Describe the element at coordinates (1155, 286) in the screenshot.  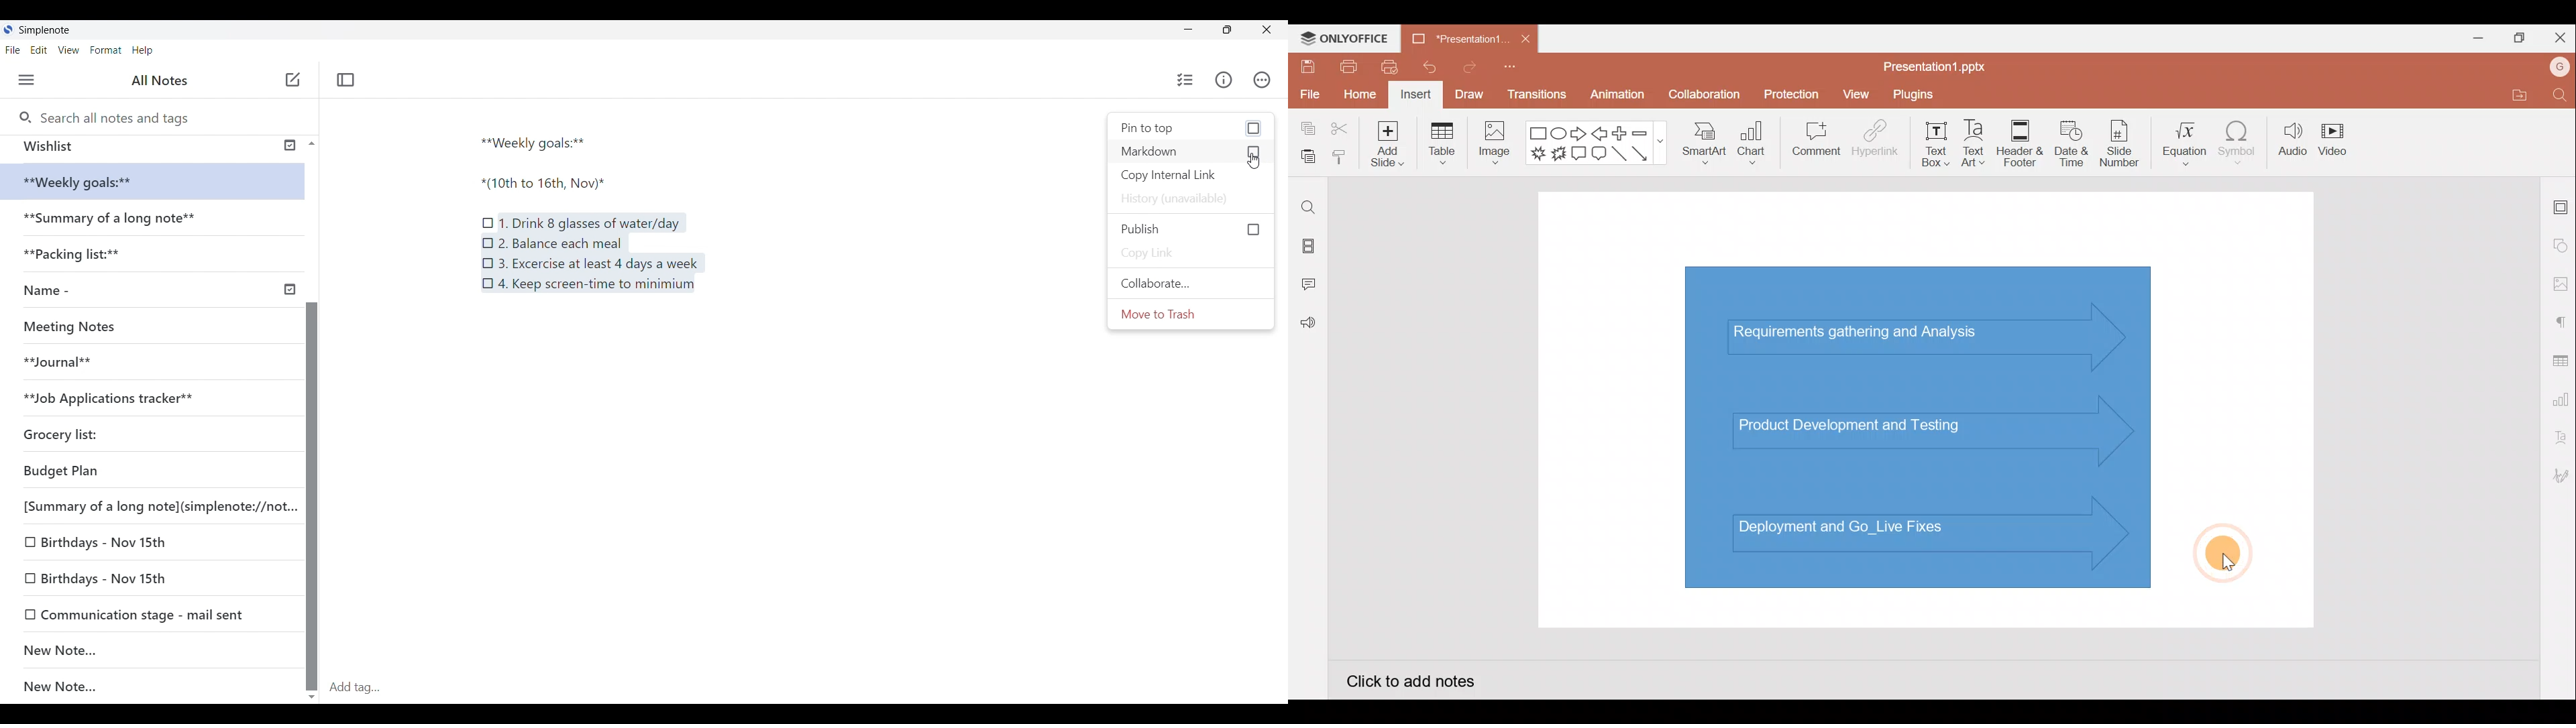
I see `Collaborate` at that location.